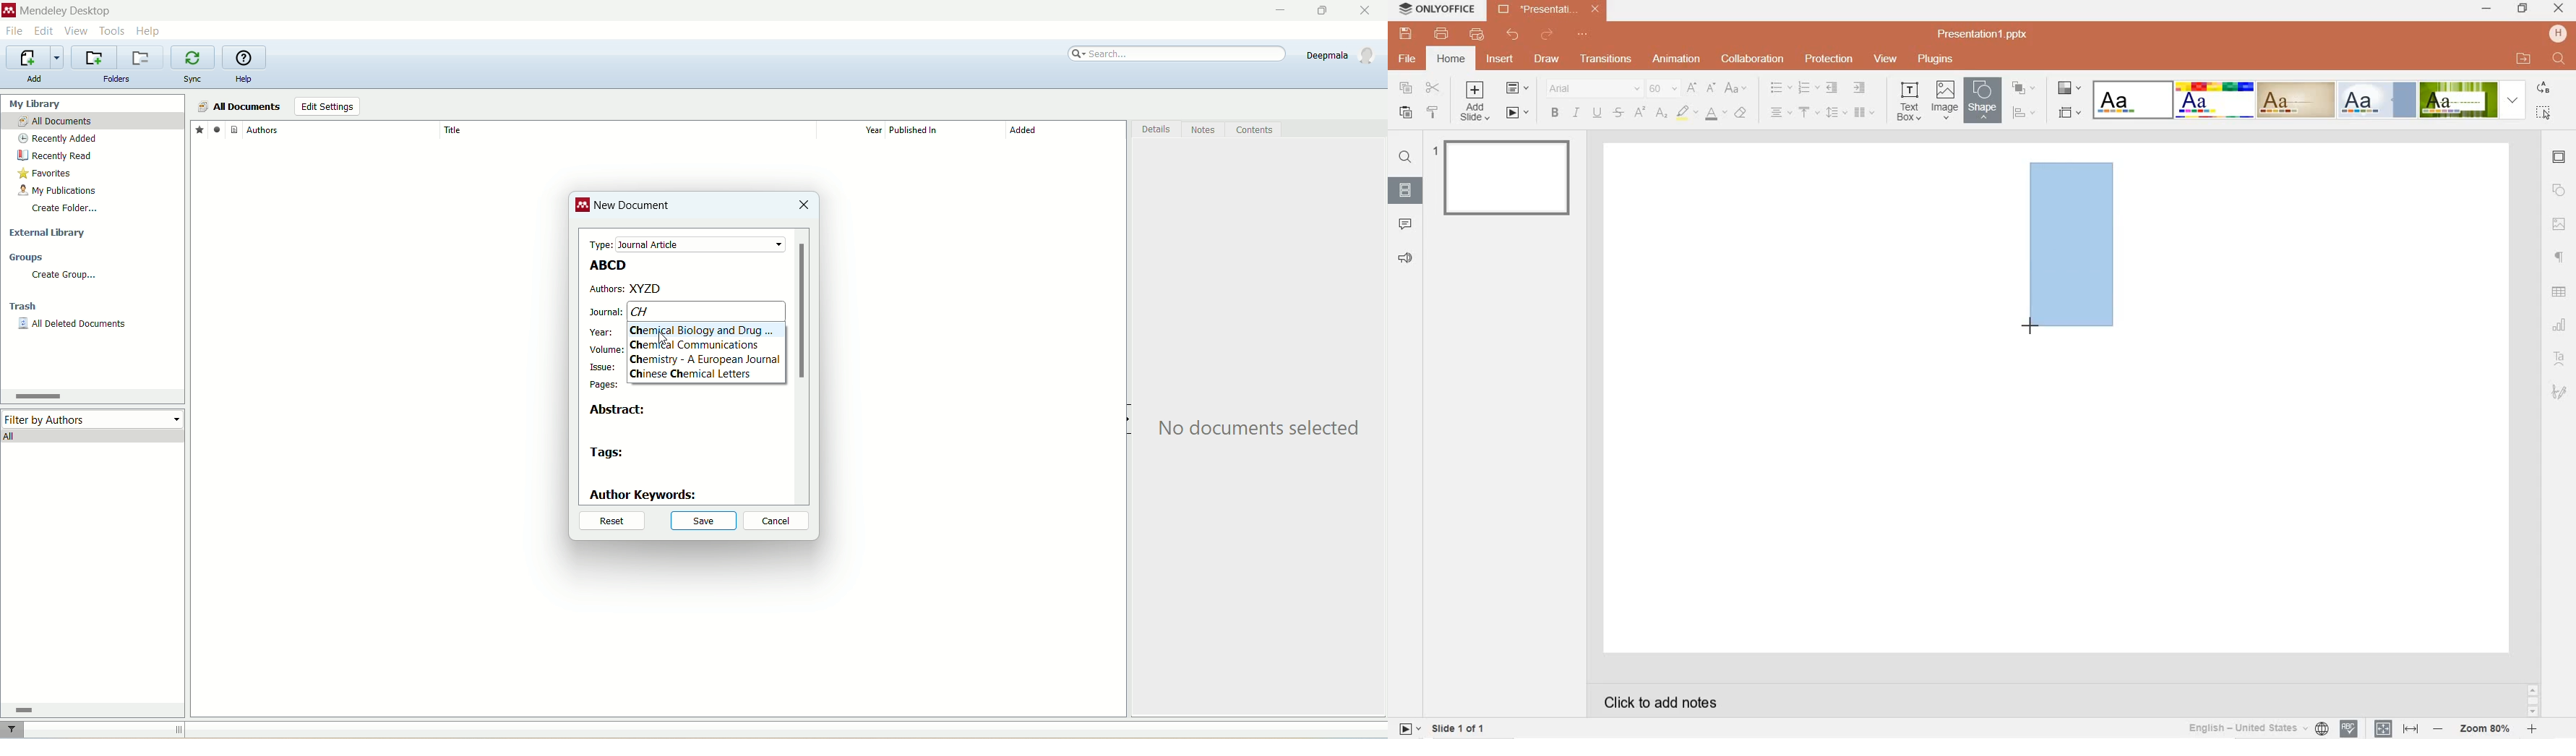  I want to click on added, so click(1066, 134).